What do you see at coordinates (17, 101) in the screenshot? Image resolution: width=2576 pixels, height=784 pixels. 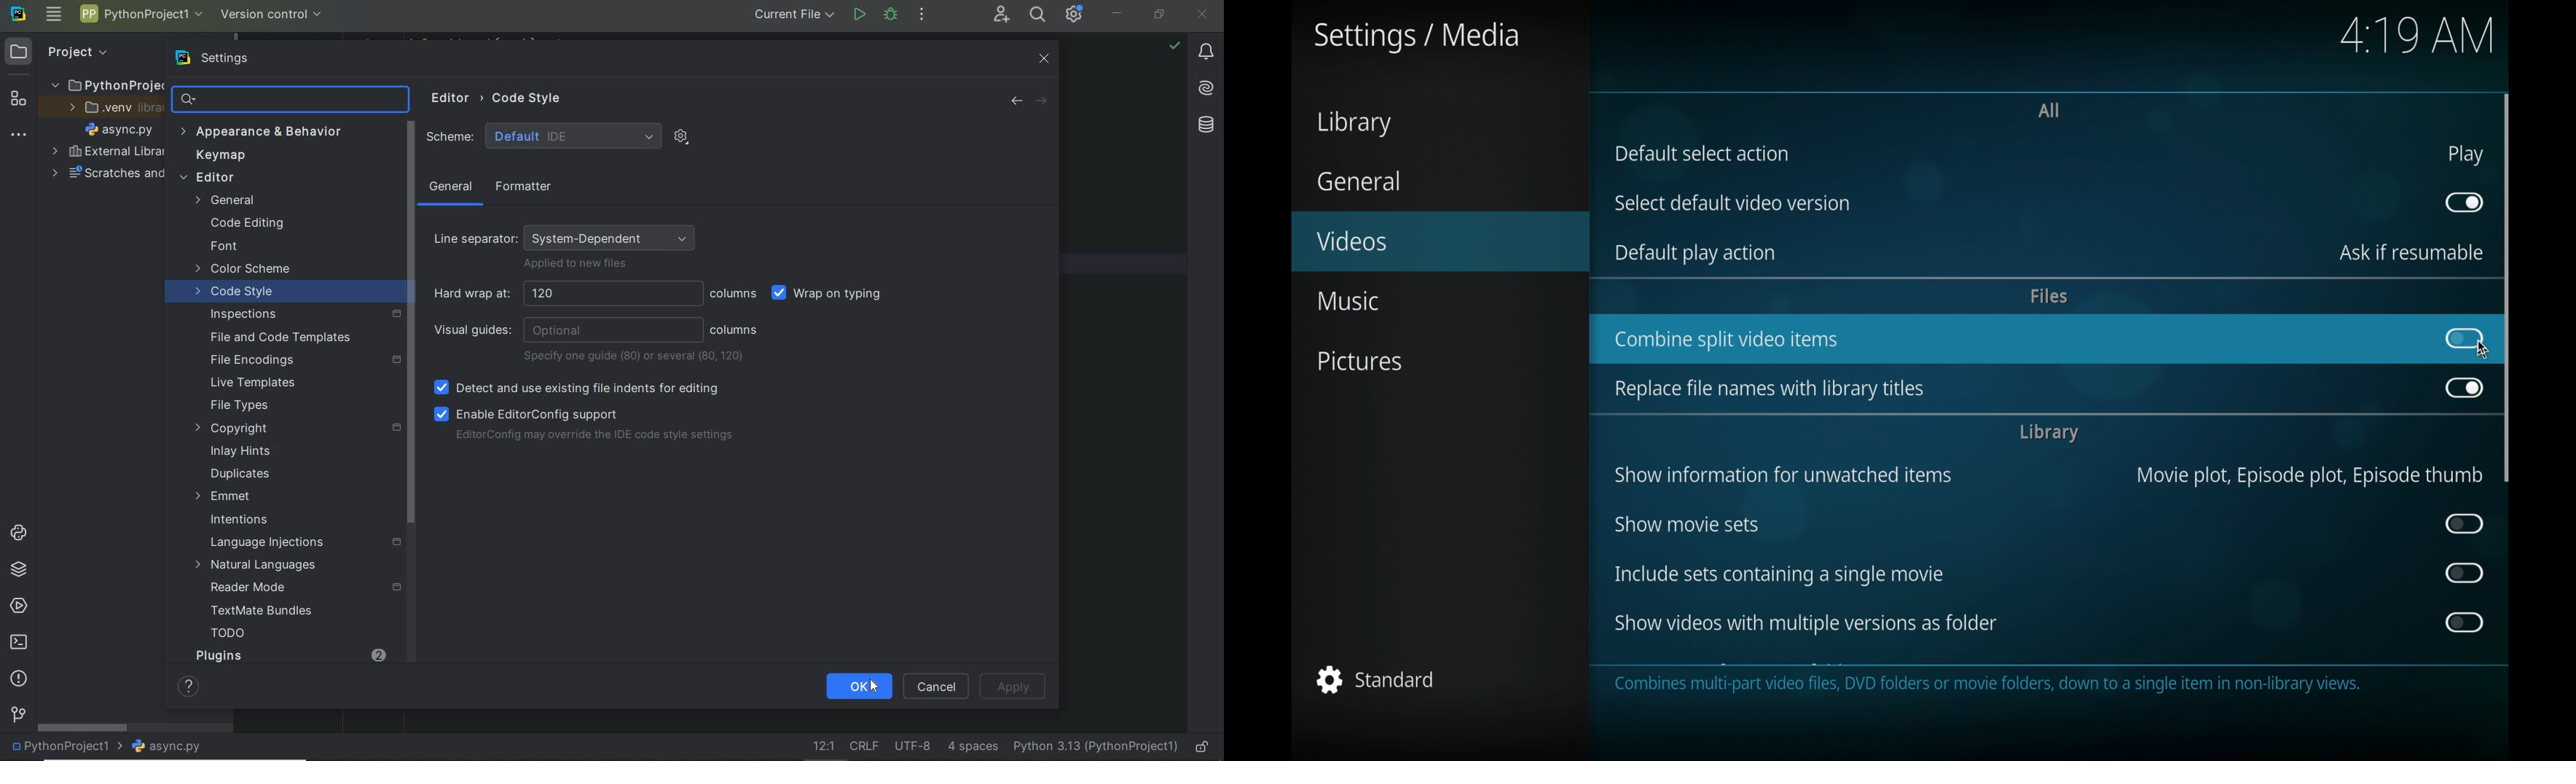 I see `structure` at bounding box center [17, 101].